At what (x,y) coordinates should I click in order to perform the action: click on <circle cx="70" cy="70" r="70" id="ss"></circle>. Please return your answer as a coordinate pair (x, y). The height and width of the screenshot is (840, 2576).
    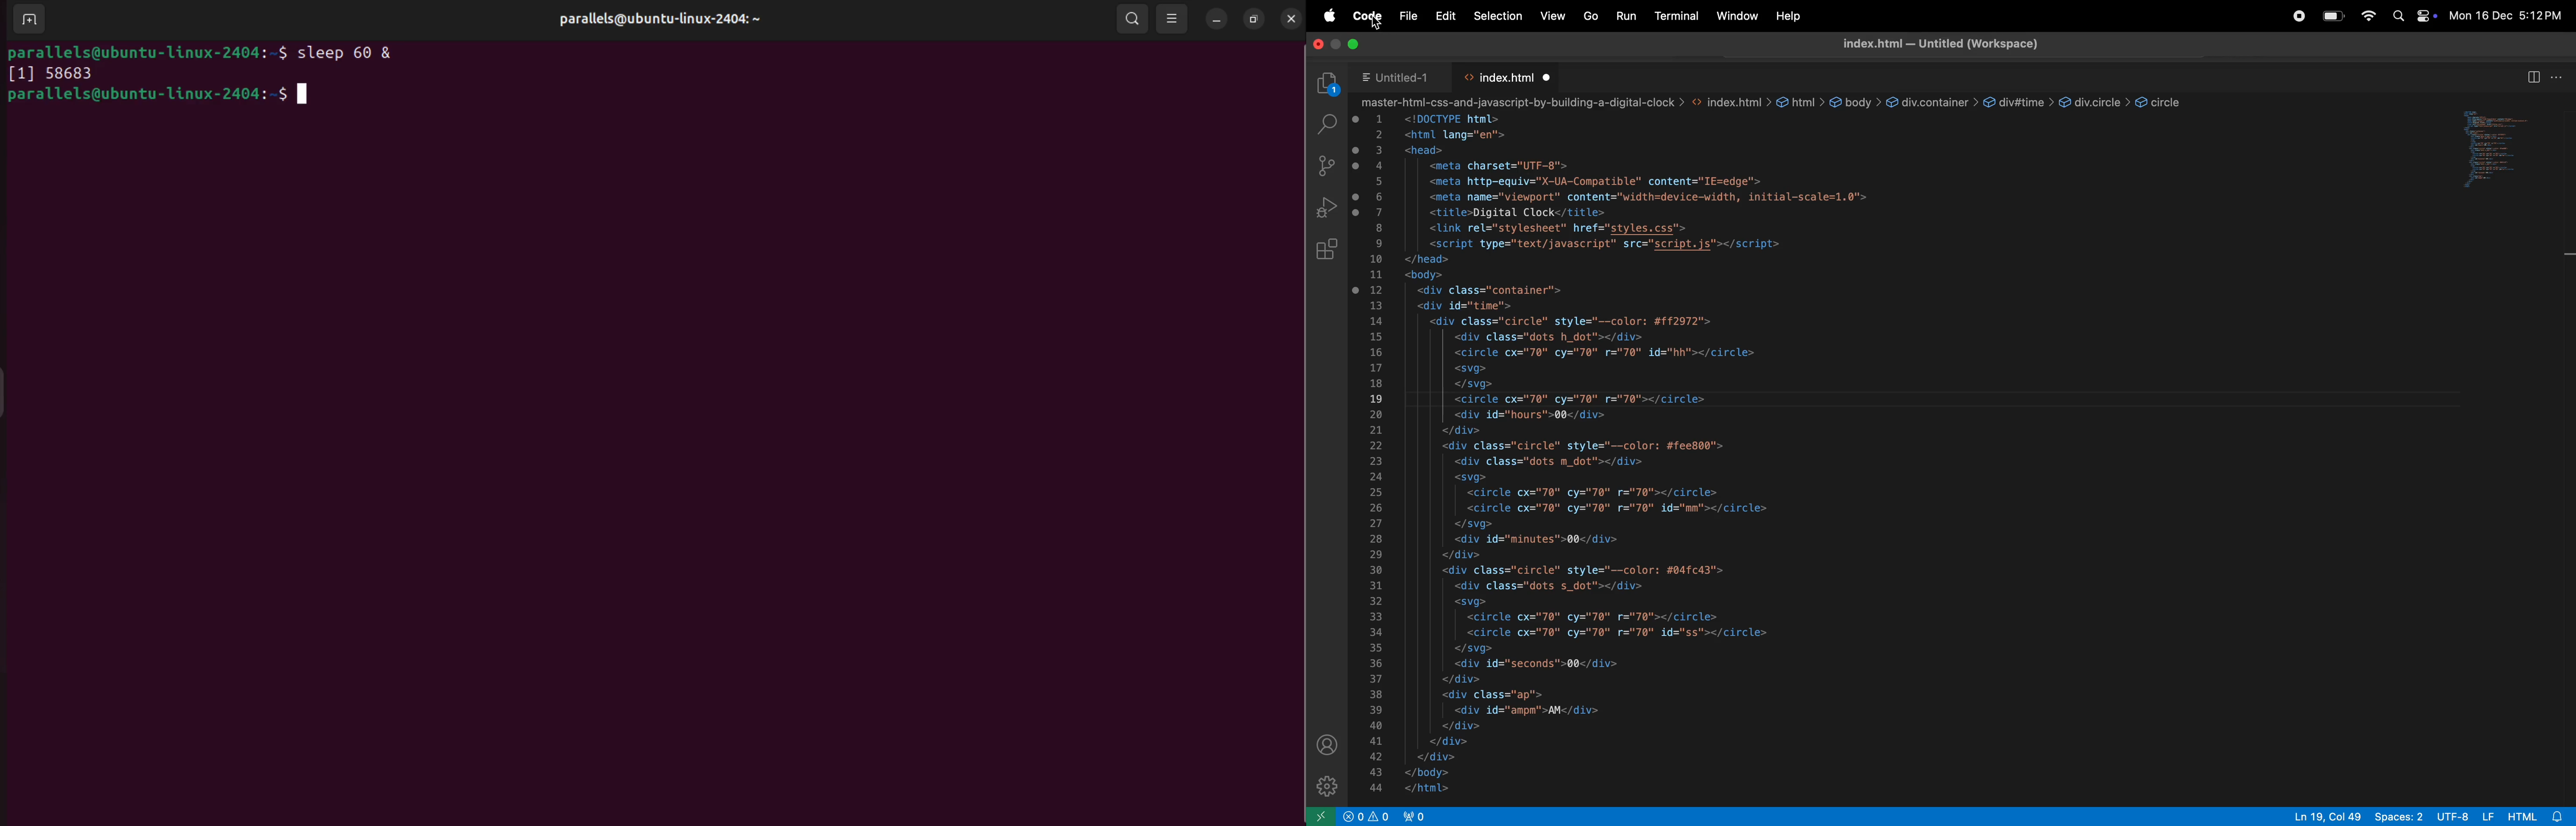
    Looking at the image, I should click on (1622, 632).